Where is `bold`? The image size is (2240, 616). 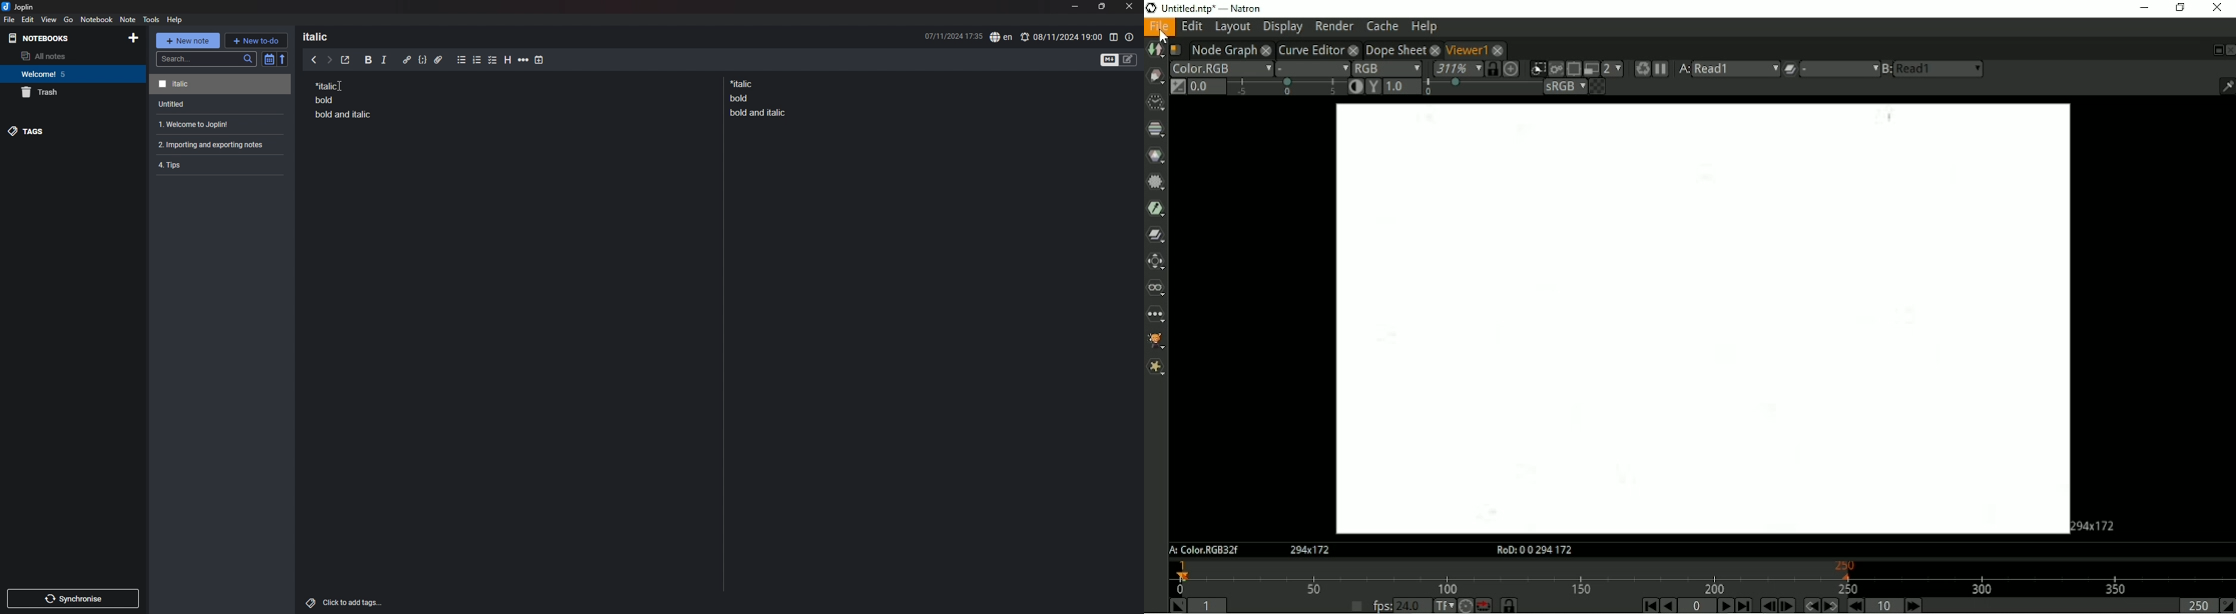
bold is located at coordinates (368, 60).